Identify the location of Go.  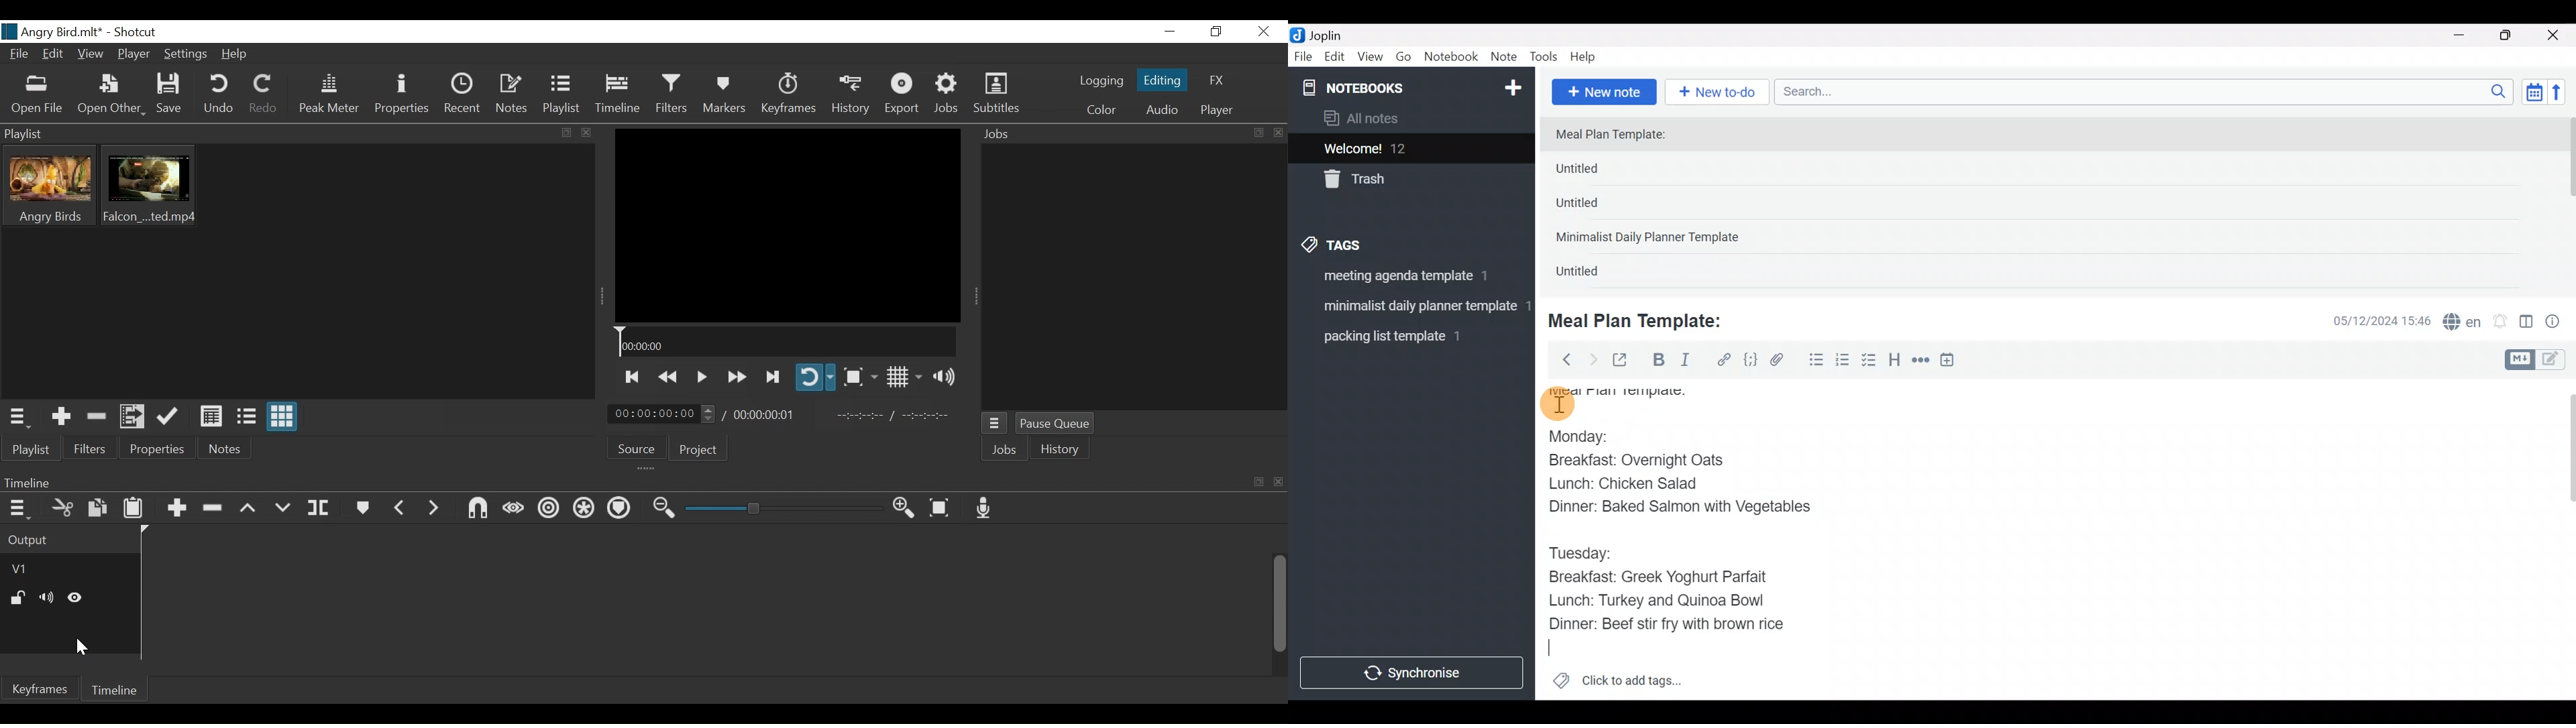
(1403, 60).